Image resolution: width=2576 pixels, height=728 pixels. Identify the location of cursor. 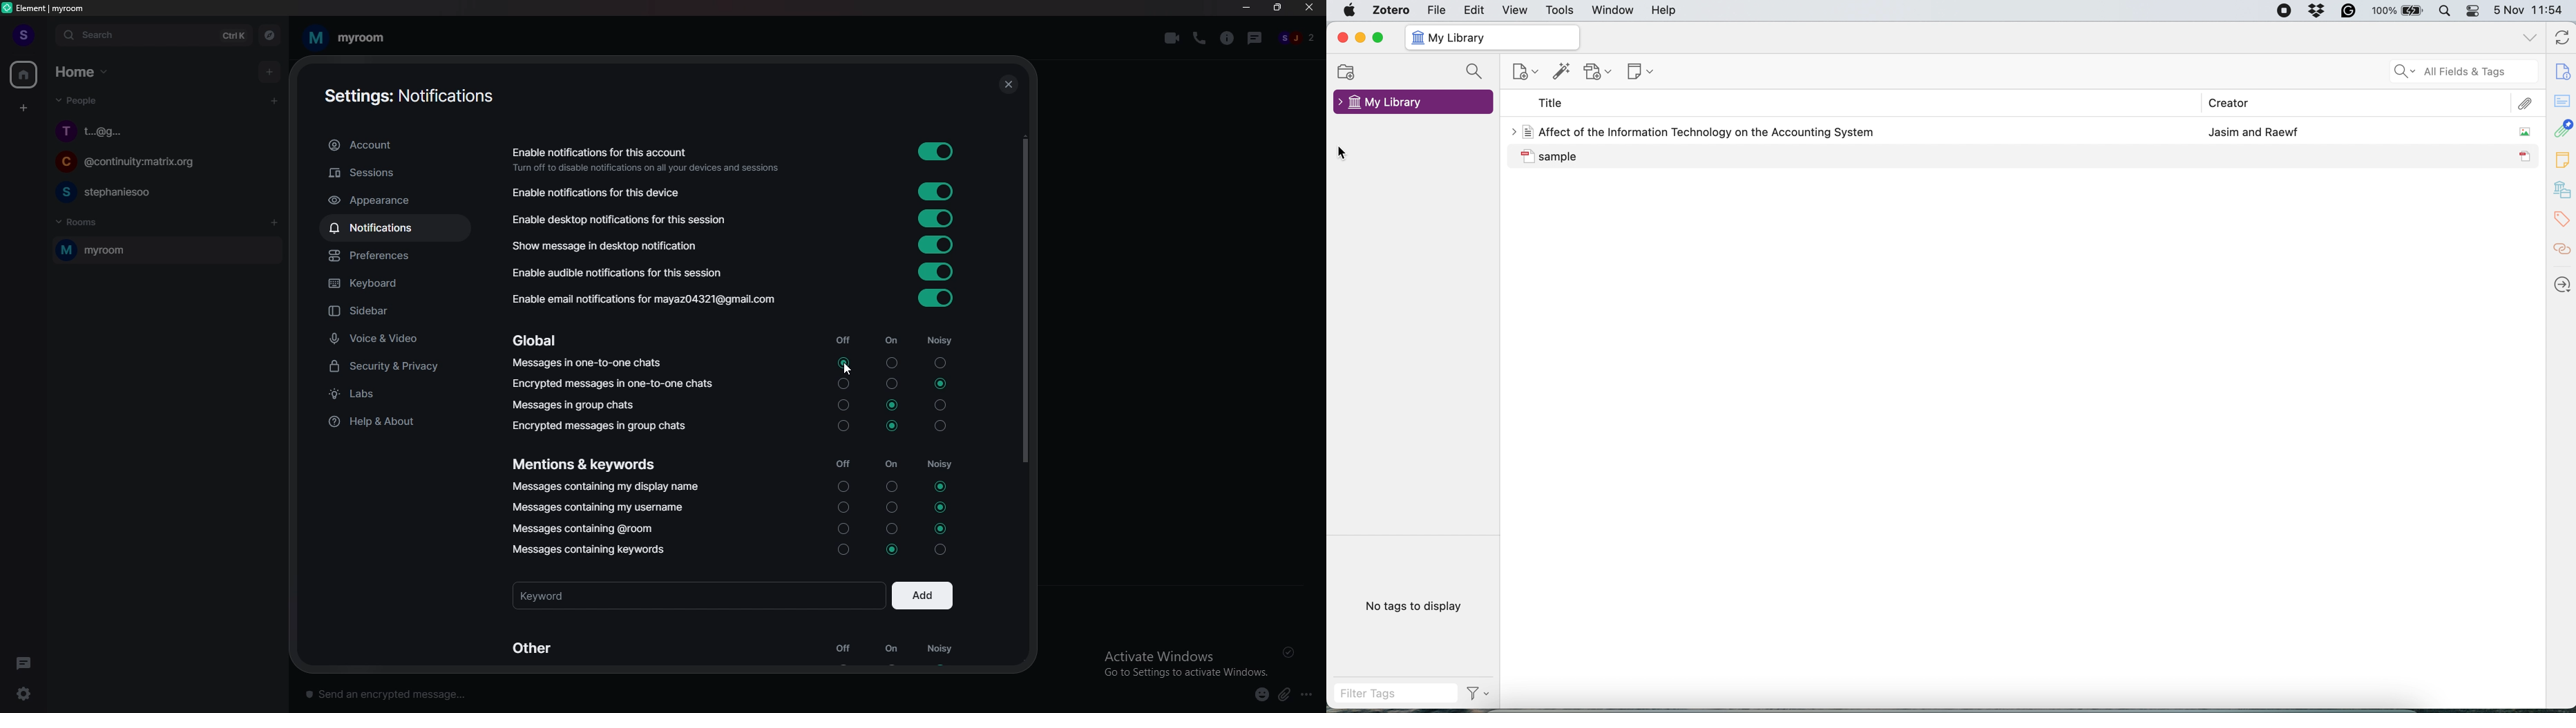
(841, 364).